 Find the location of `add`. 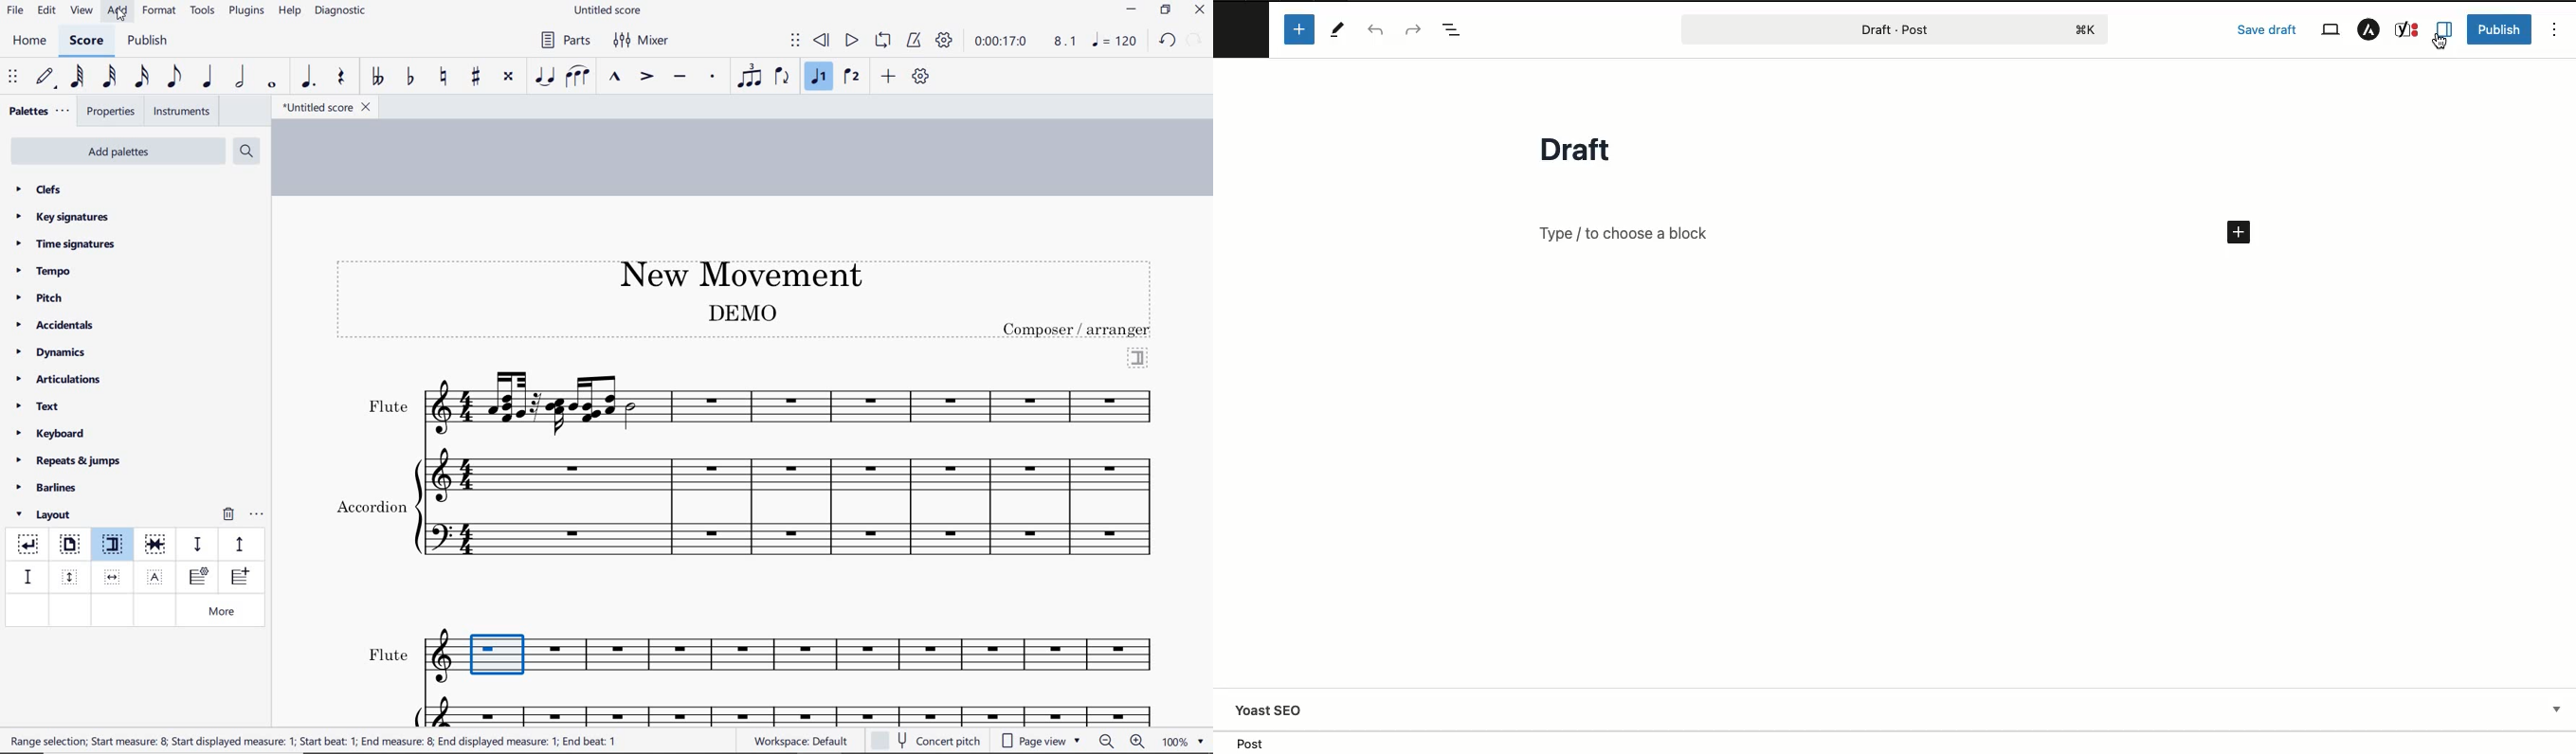

add is located at coordinates (891, 76).